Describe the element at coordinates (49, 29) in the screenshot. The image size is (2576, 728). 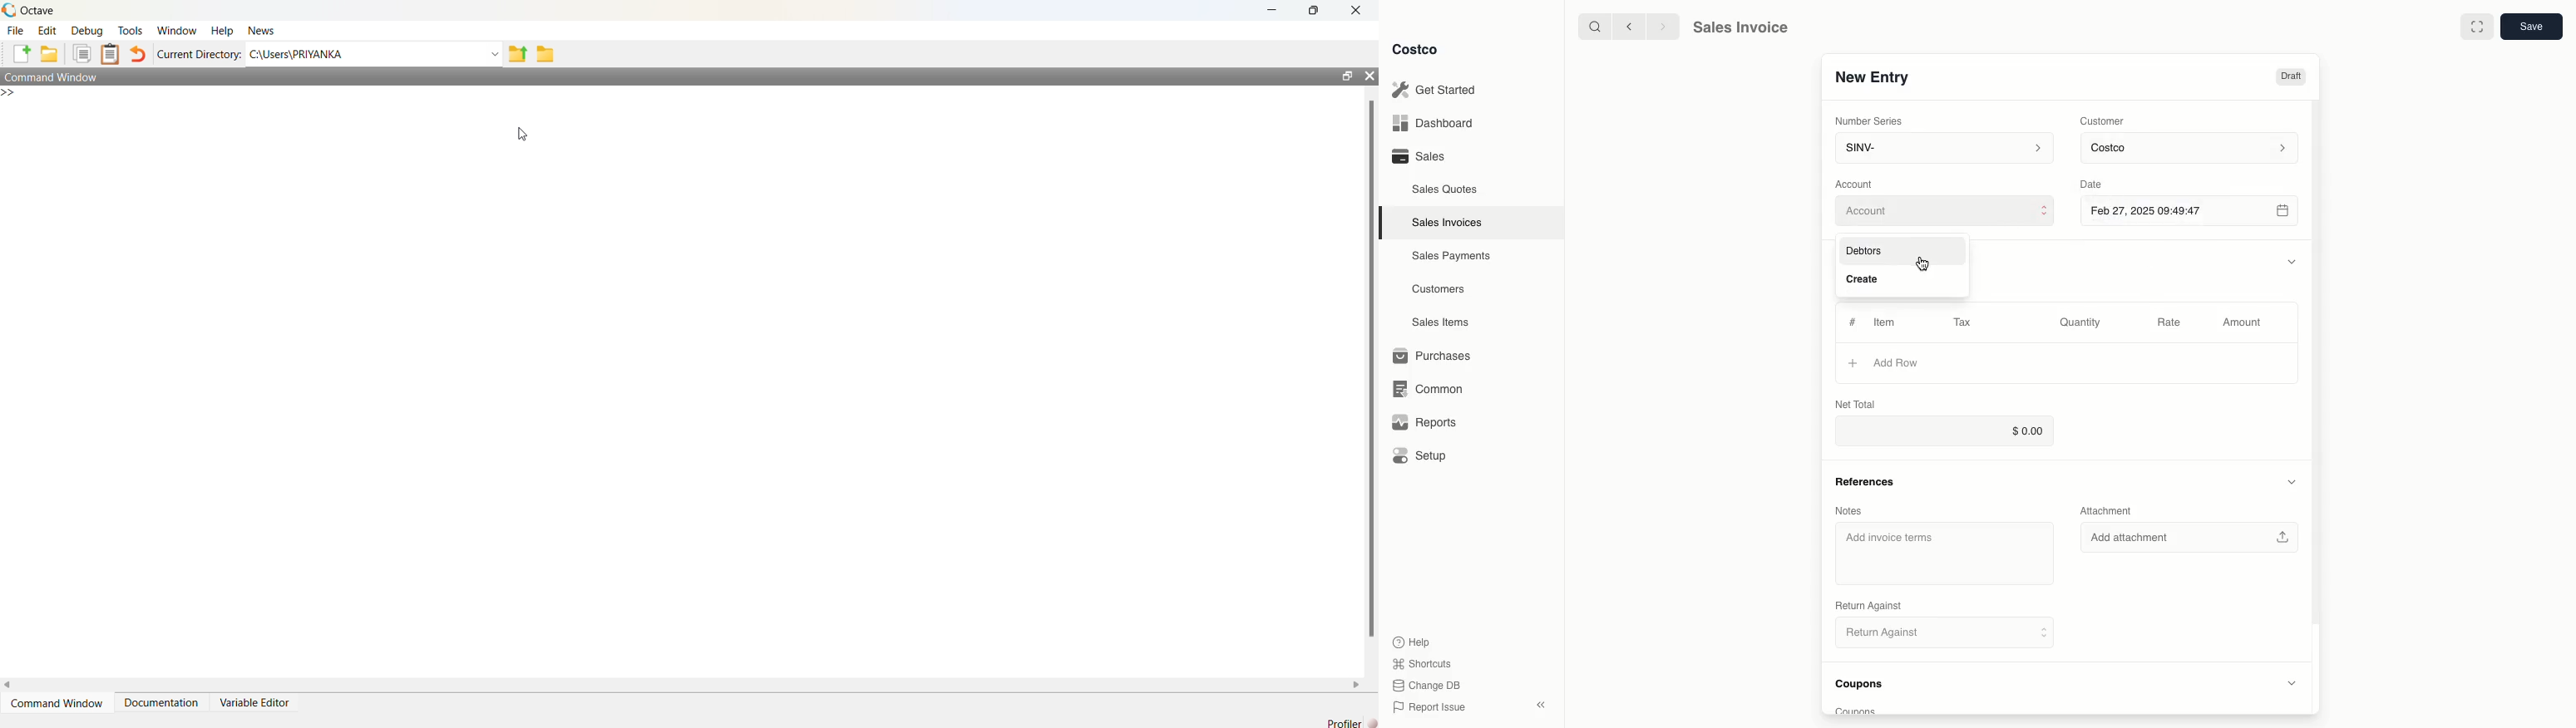
I see `Edit` at that location.